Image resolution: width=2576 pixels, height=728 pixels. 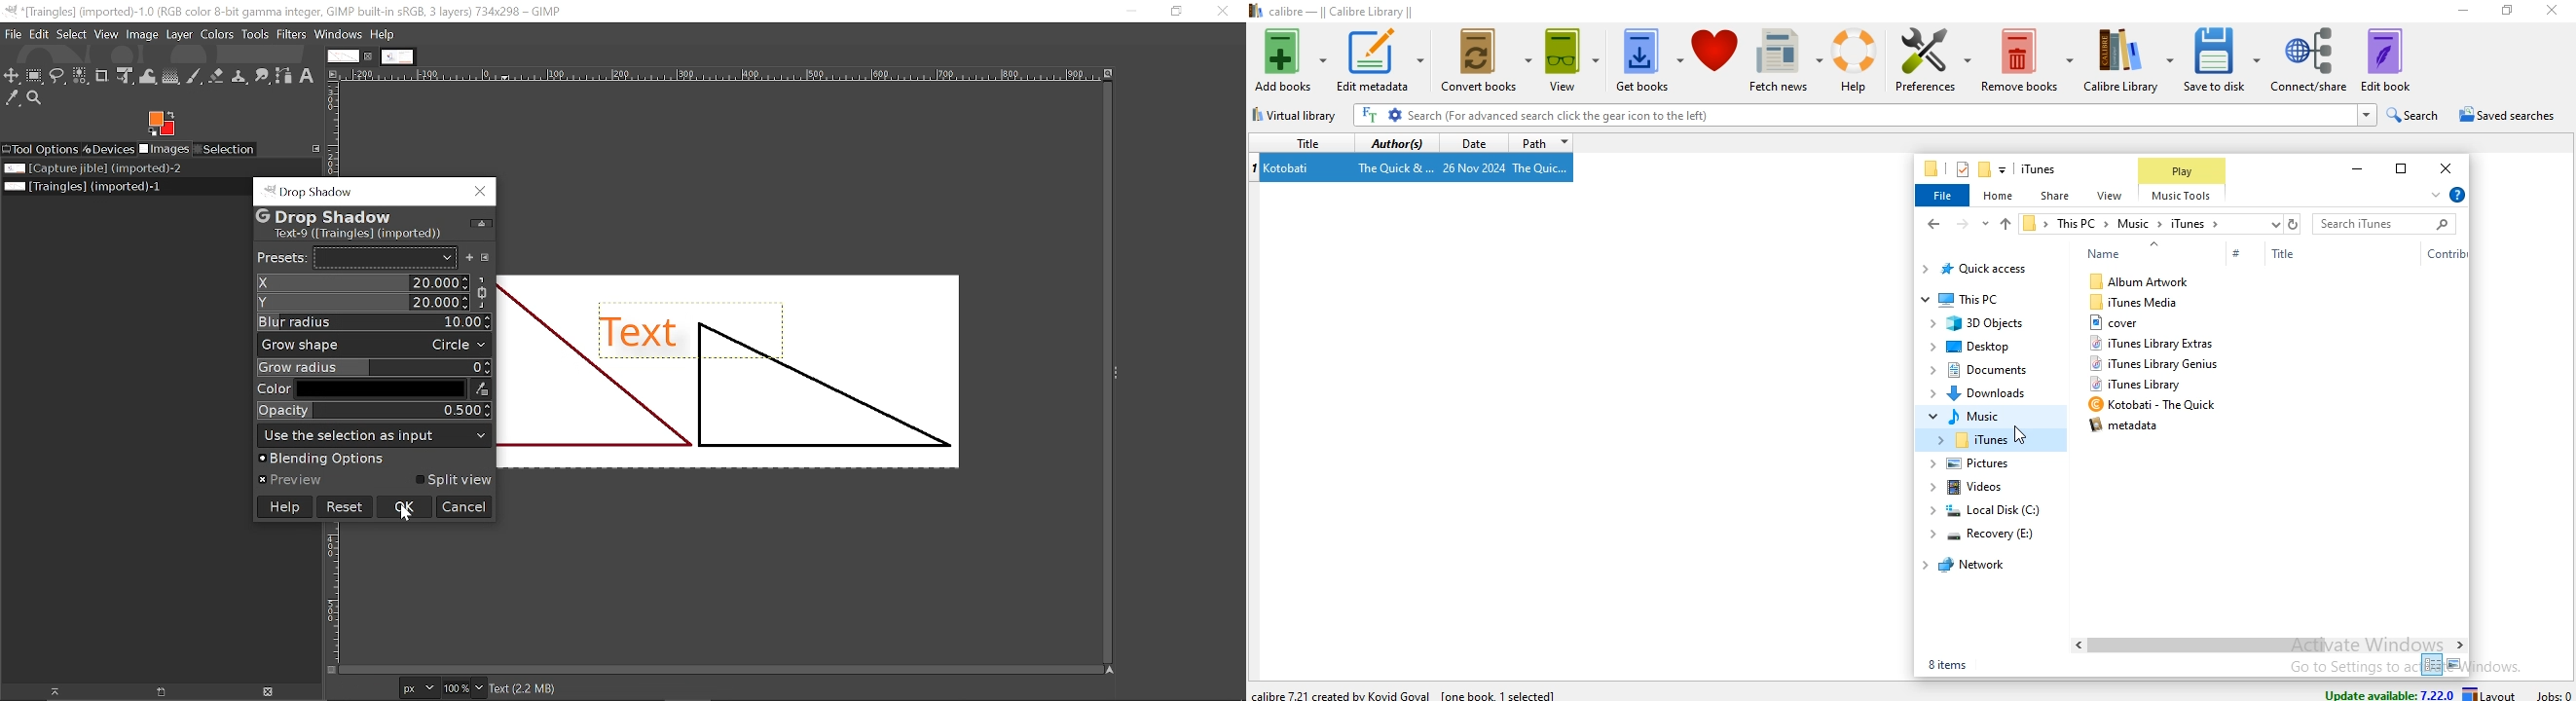 I want to click on Toggle quick mask on/off, so click(x=332, y=671).